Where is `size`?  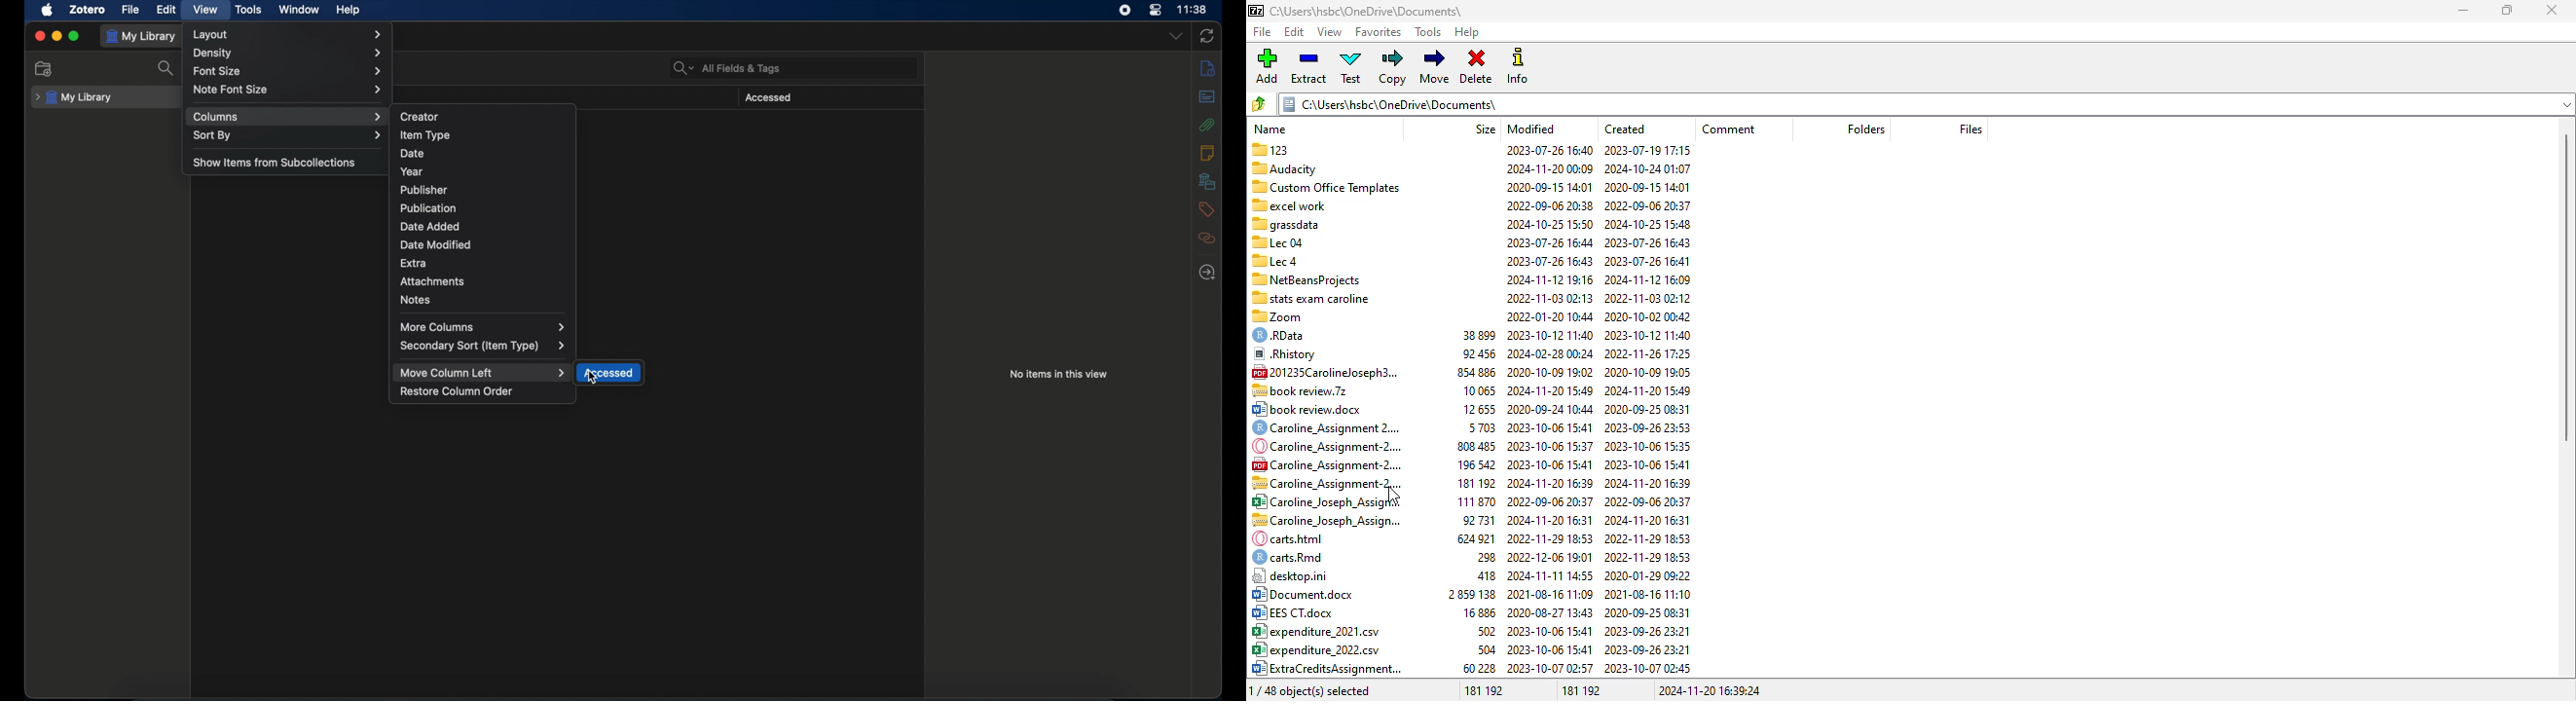
size is located at coordinates (1486, 129).